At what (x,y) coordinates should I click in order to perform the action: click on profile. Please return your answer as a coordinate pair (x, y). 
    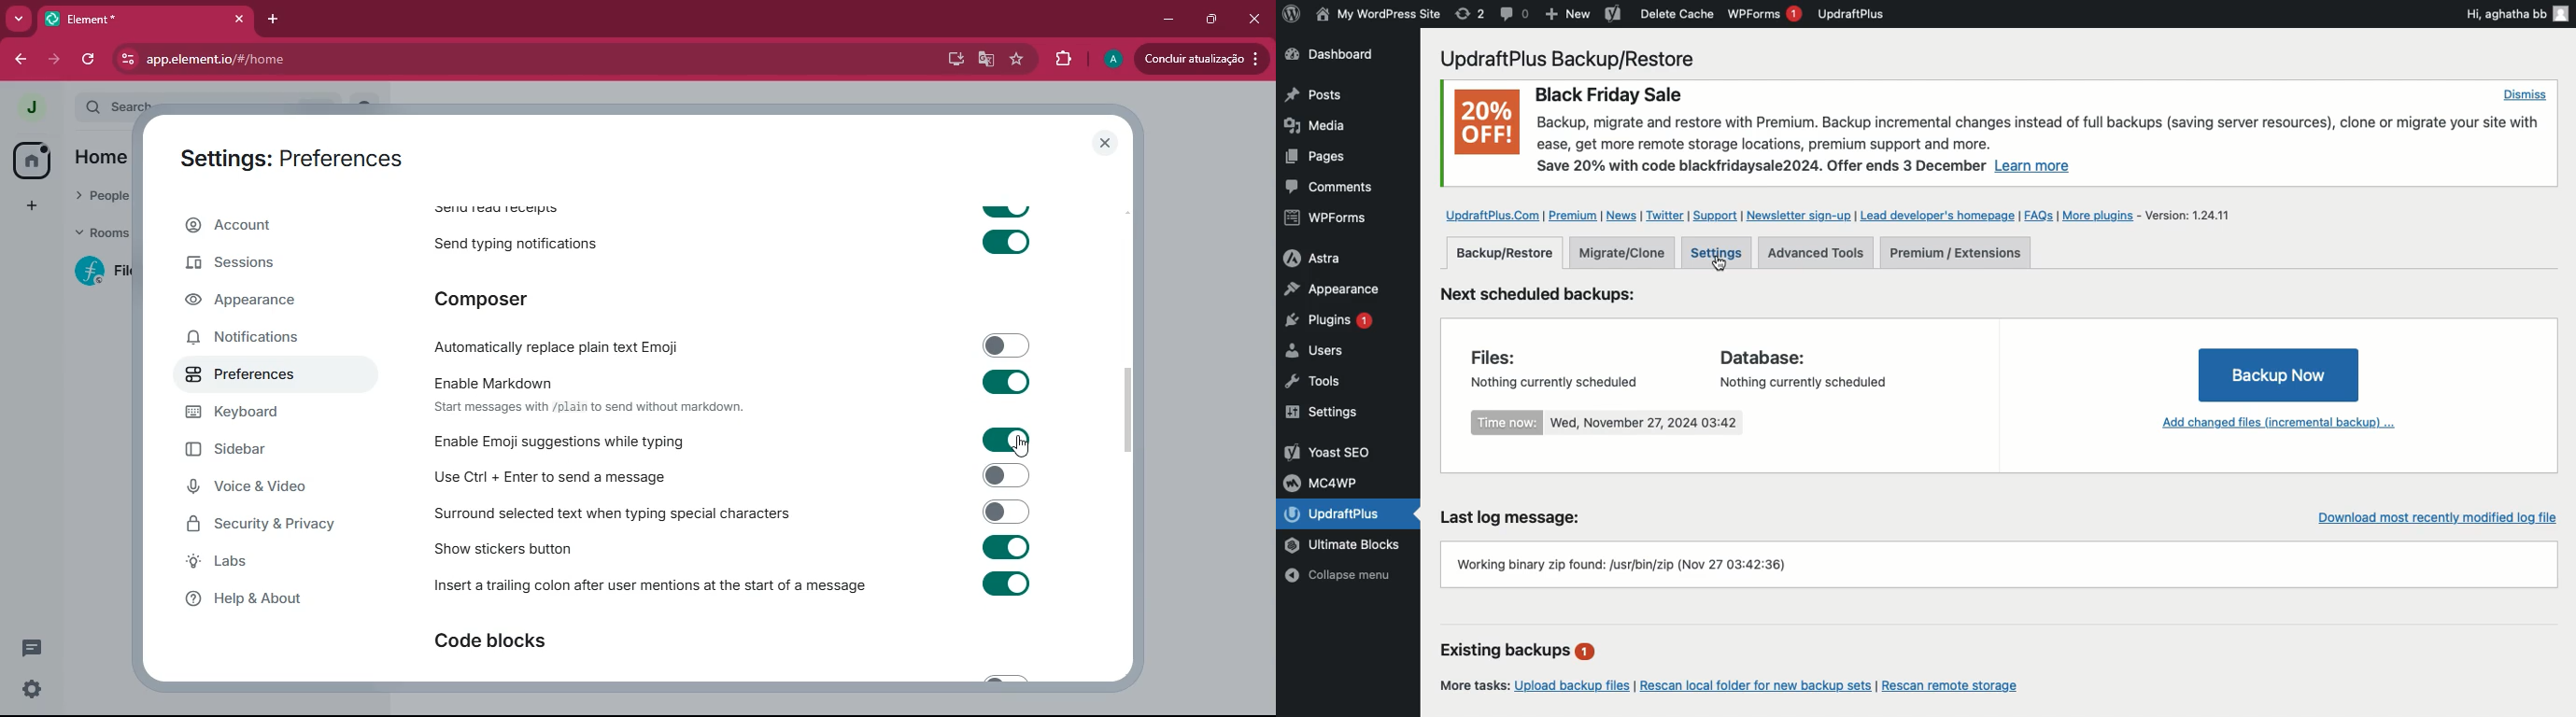
    Looking at the image, I should click on (1114, 59).